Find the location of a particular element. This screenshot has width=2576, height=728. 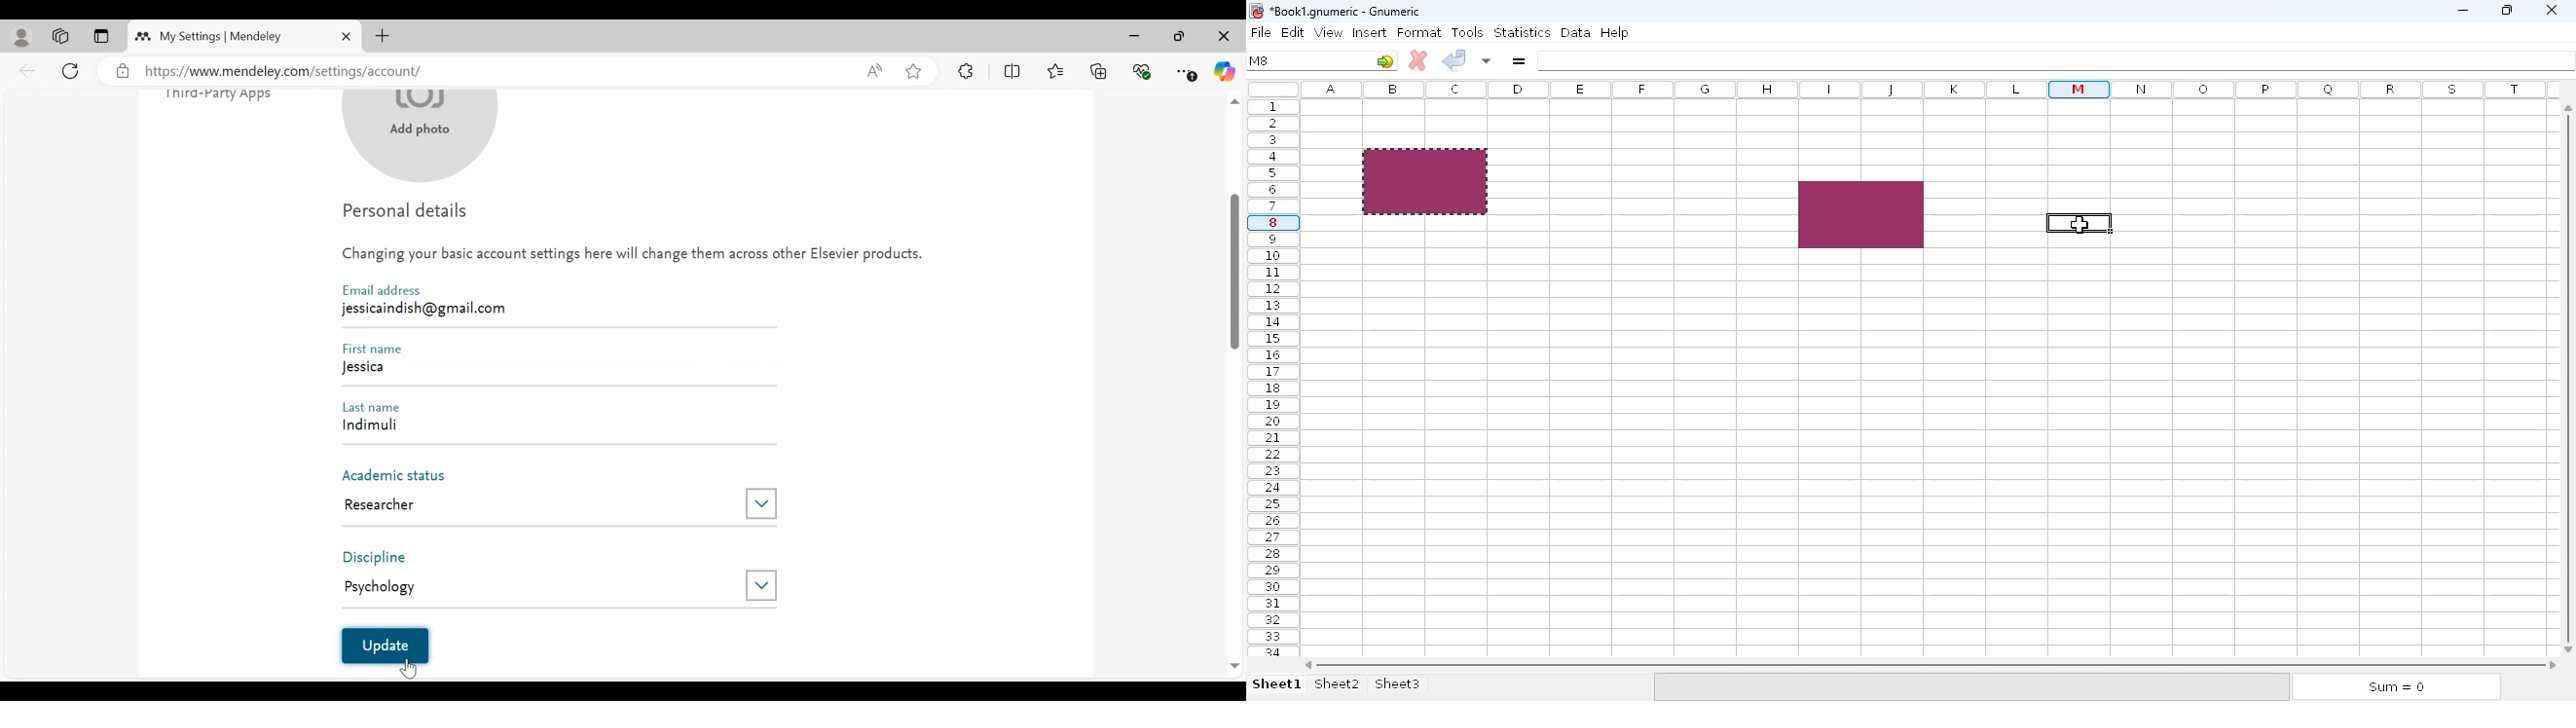

Add this page to Favorites is located at coordinates (913, 71).